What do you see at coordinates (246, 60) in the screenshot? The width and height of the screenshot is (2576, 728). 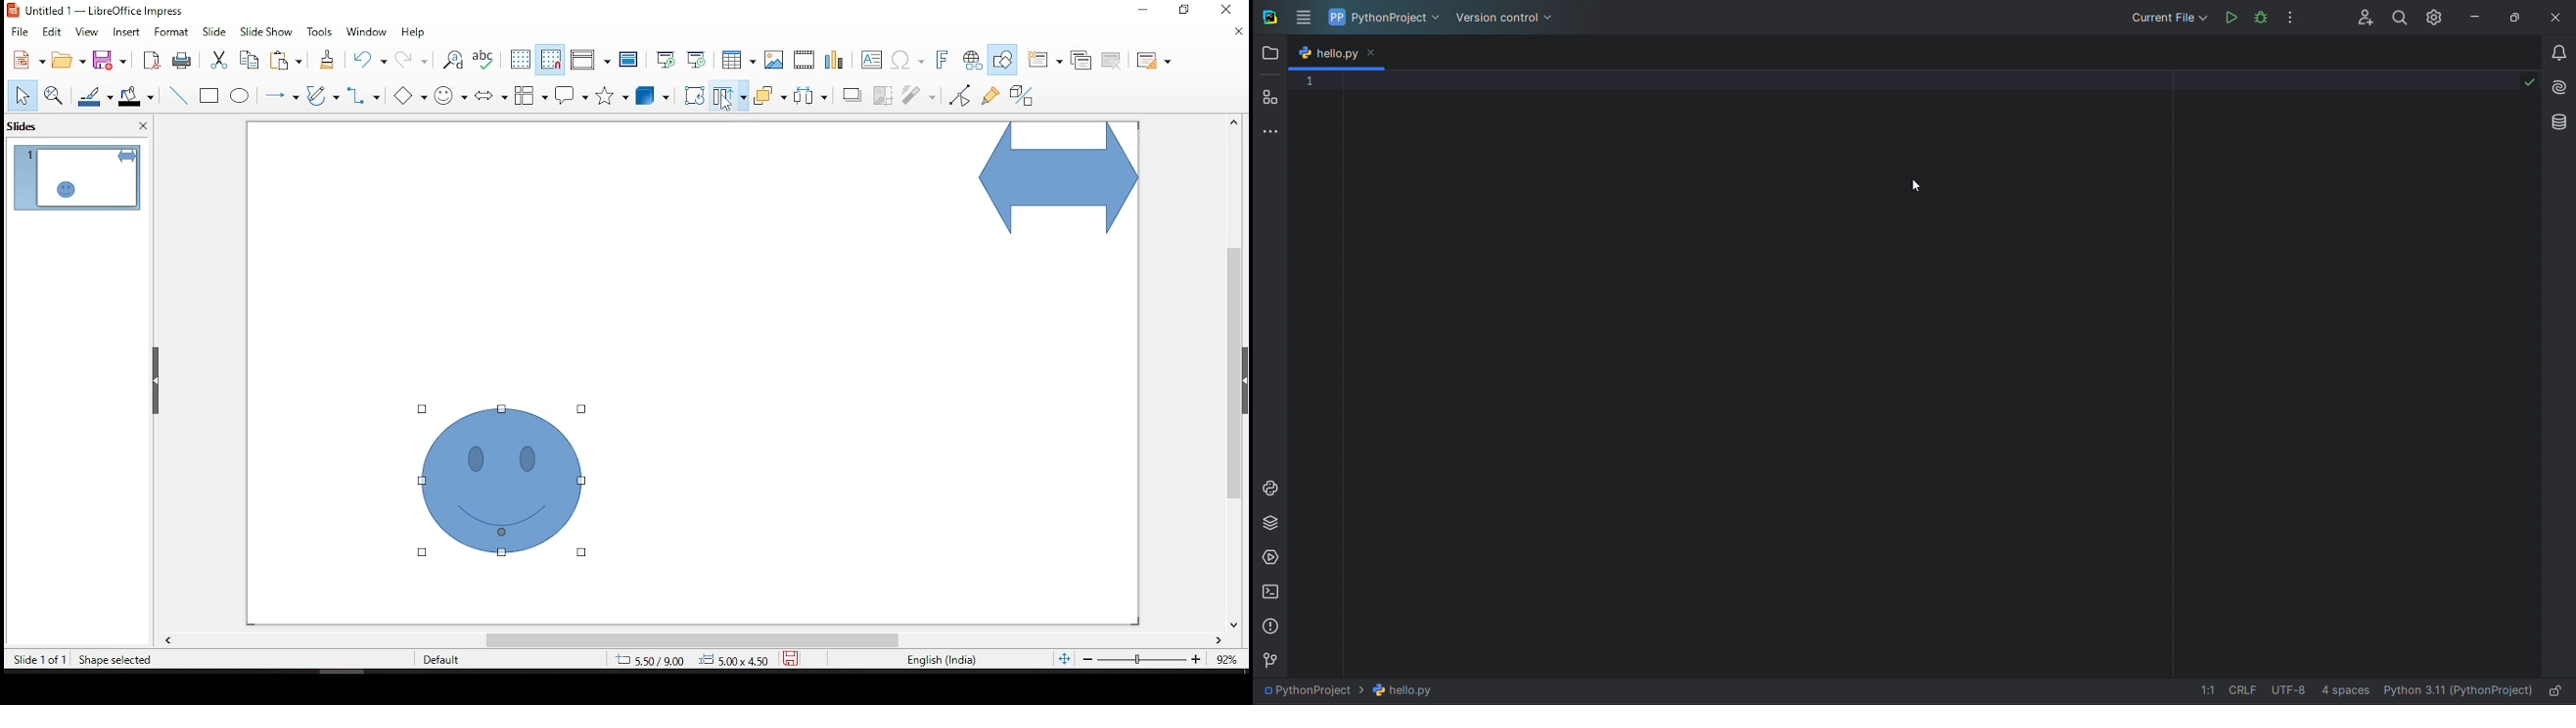 I see `copy` at bounding box center [246, 60].